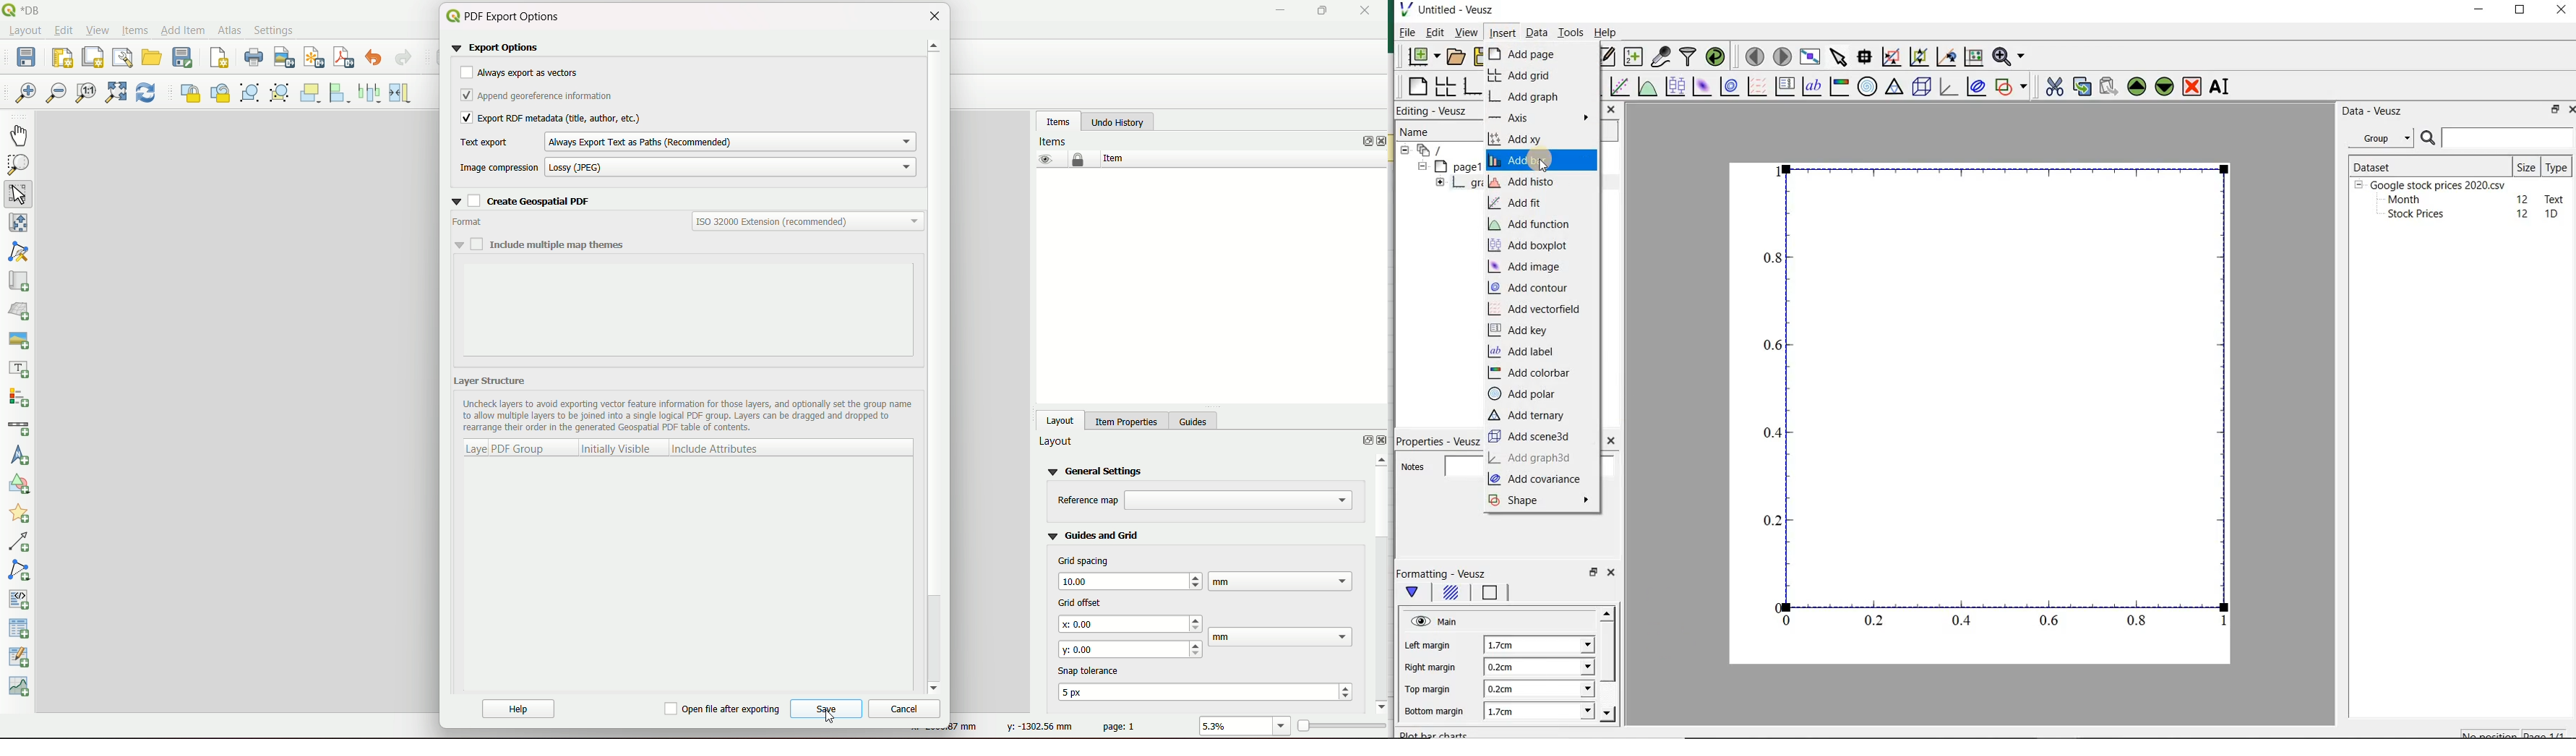 This screenshot has width=2576, height=756. What do you see at coordinates (1452, 184) in the screenshot?
I see `graph1` at bounding box center [1452, 184].